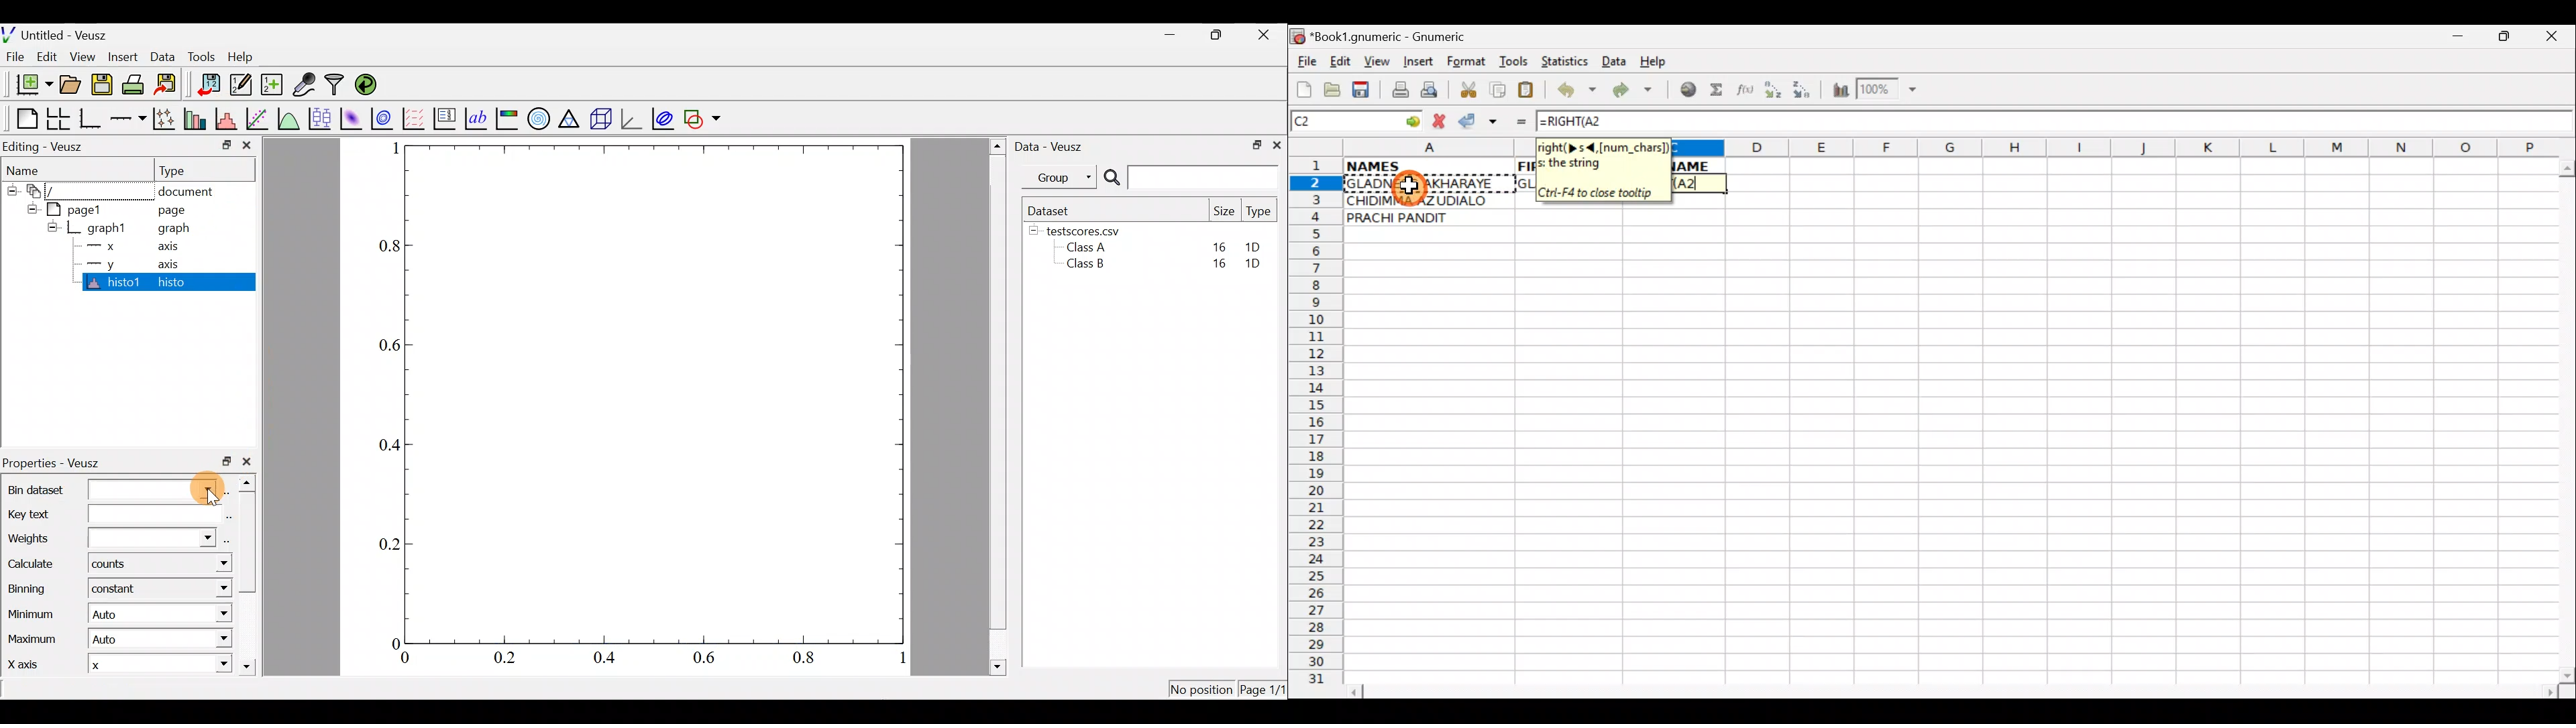 Image resolution: width=2576 pixels, height=728 pixels. What do you see at coordinates (59, 33) in the screenshot?
I see `Untitled - Veusz` at bounding box center [59, 33].